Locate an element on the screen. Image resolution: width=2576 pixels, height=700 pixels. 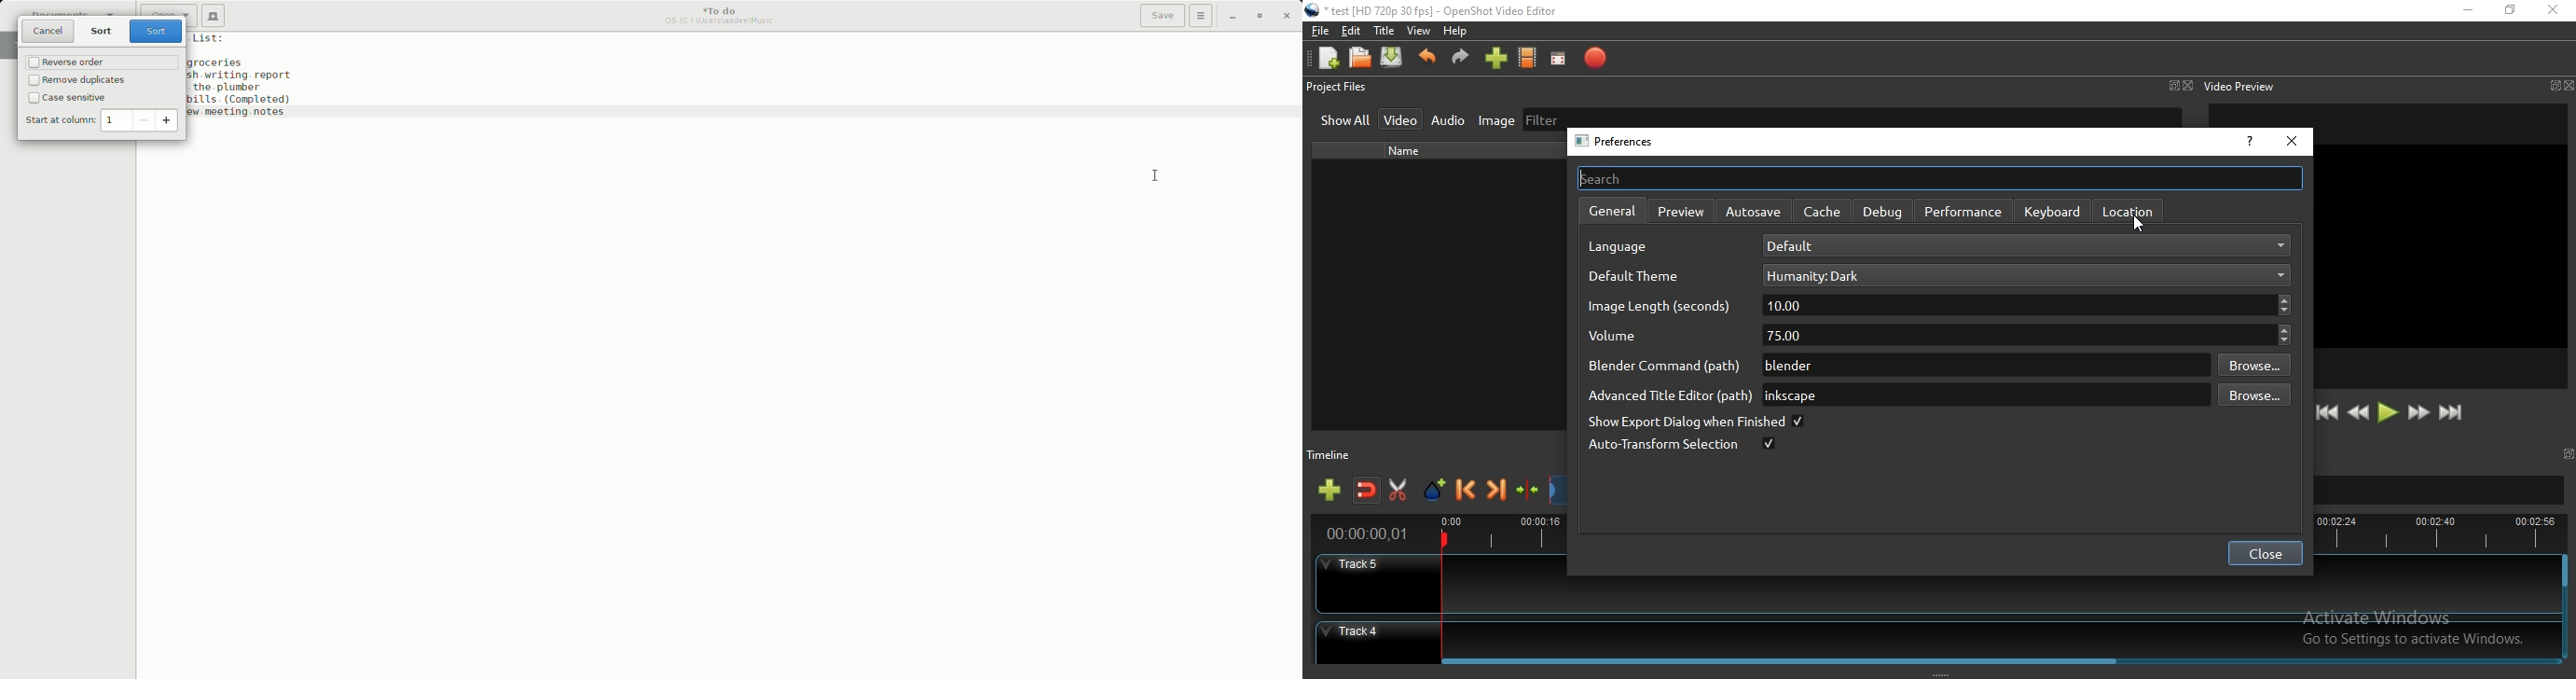
Open project is located at coordinates (1361, 59).